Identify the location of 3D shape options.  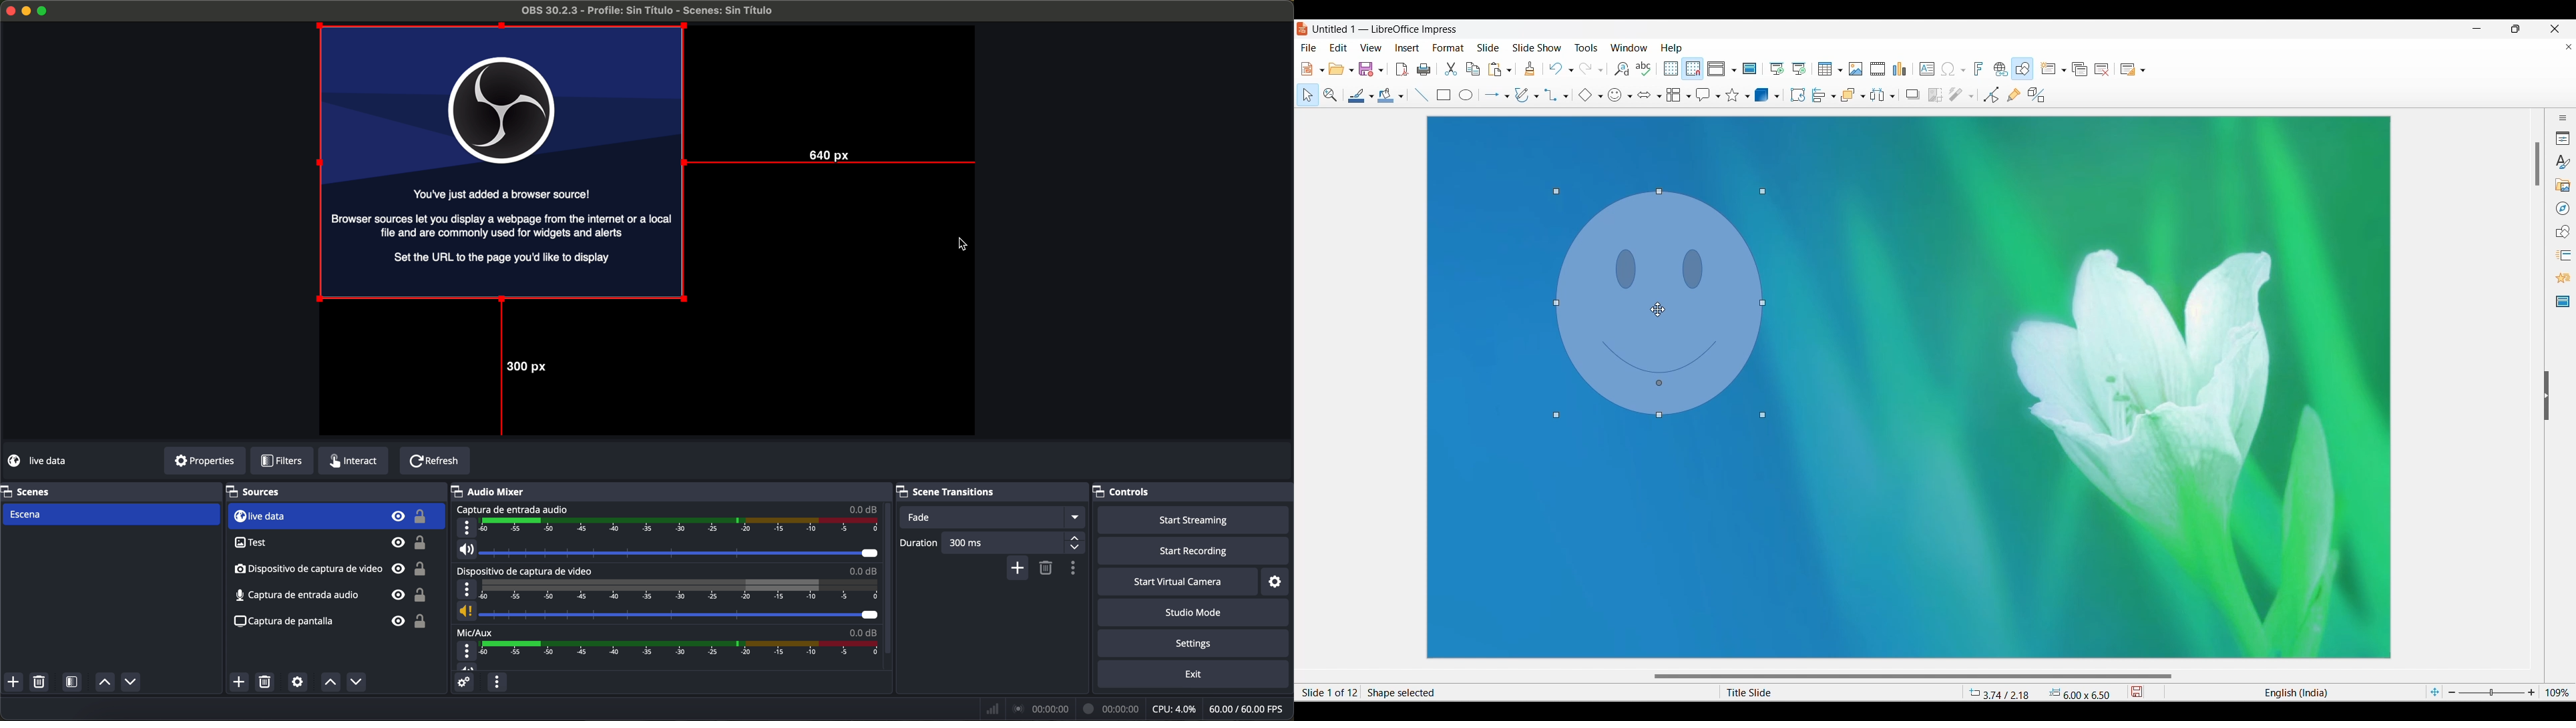
(1777, 96).